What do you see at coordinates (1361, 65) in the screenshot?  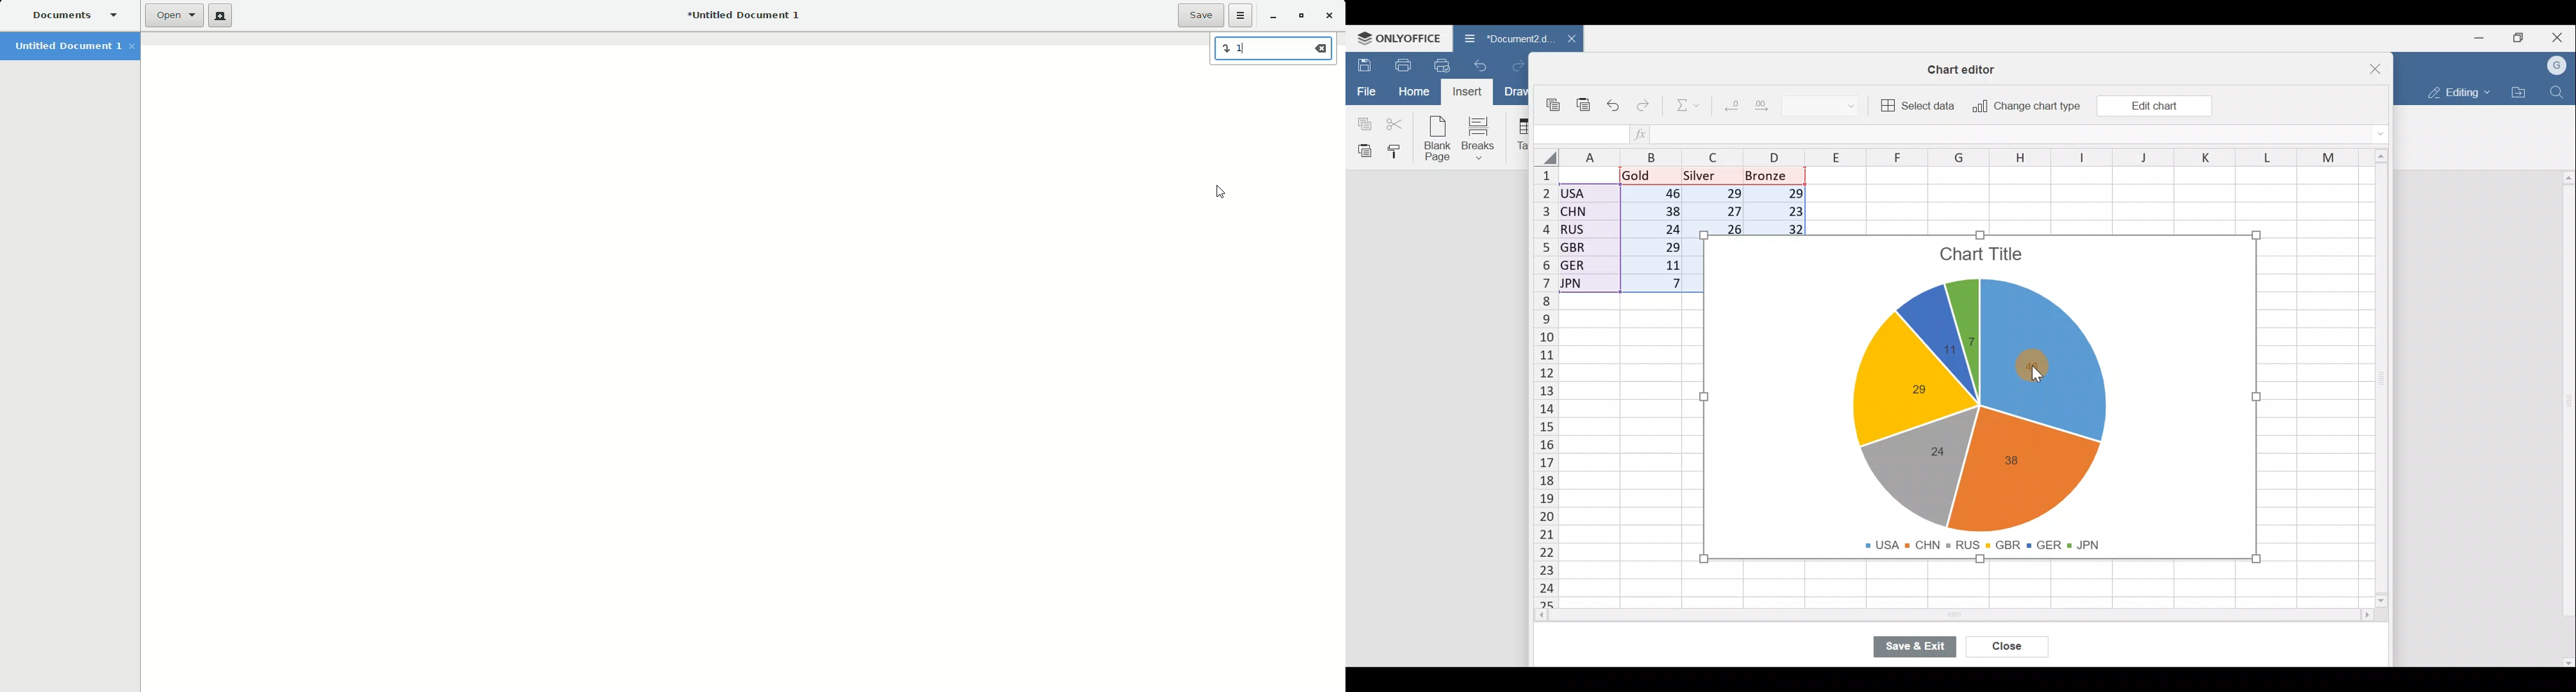 I see `Save` at bounding box center [1361, 65].